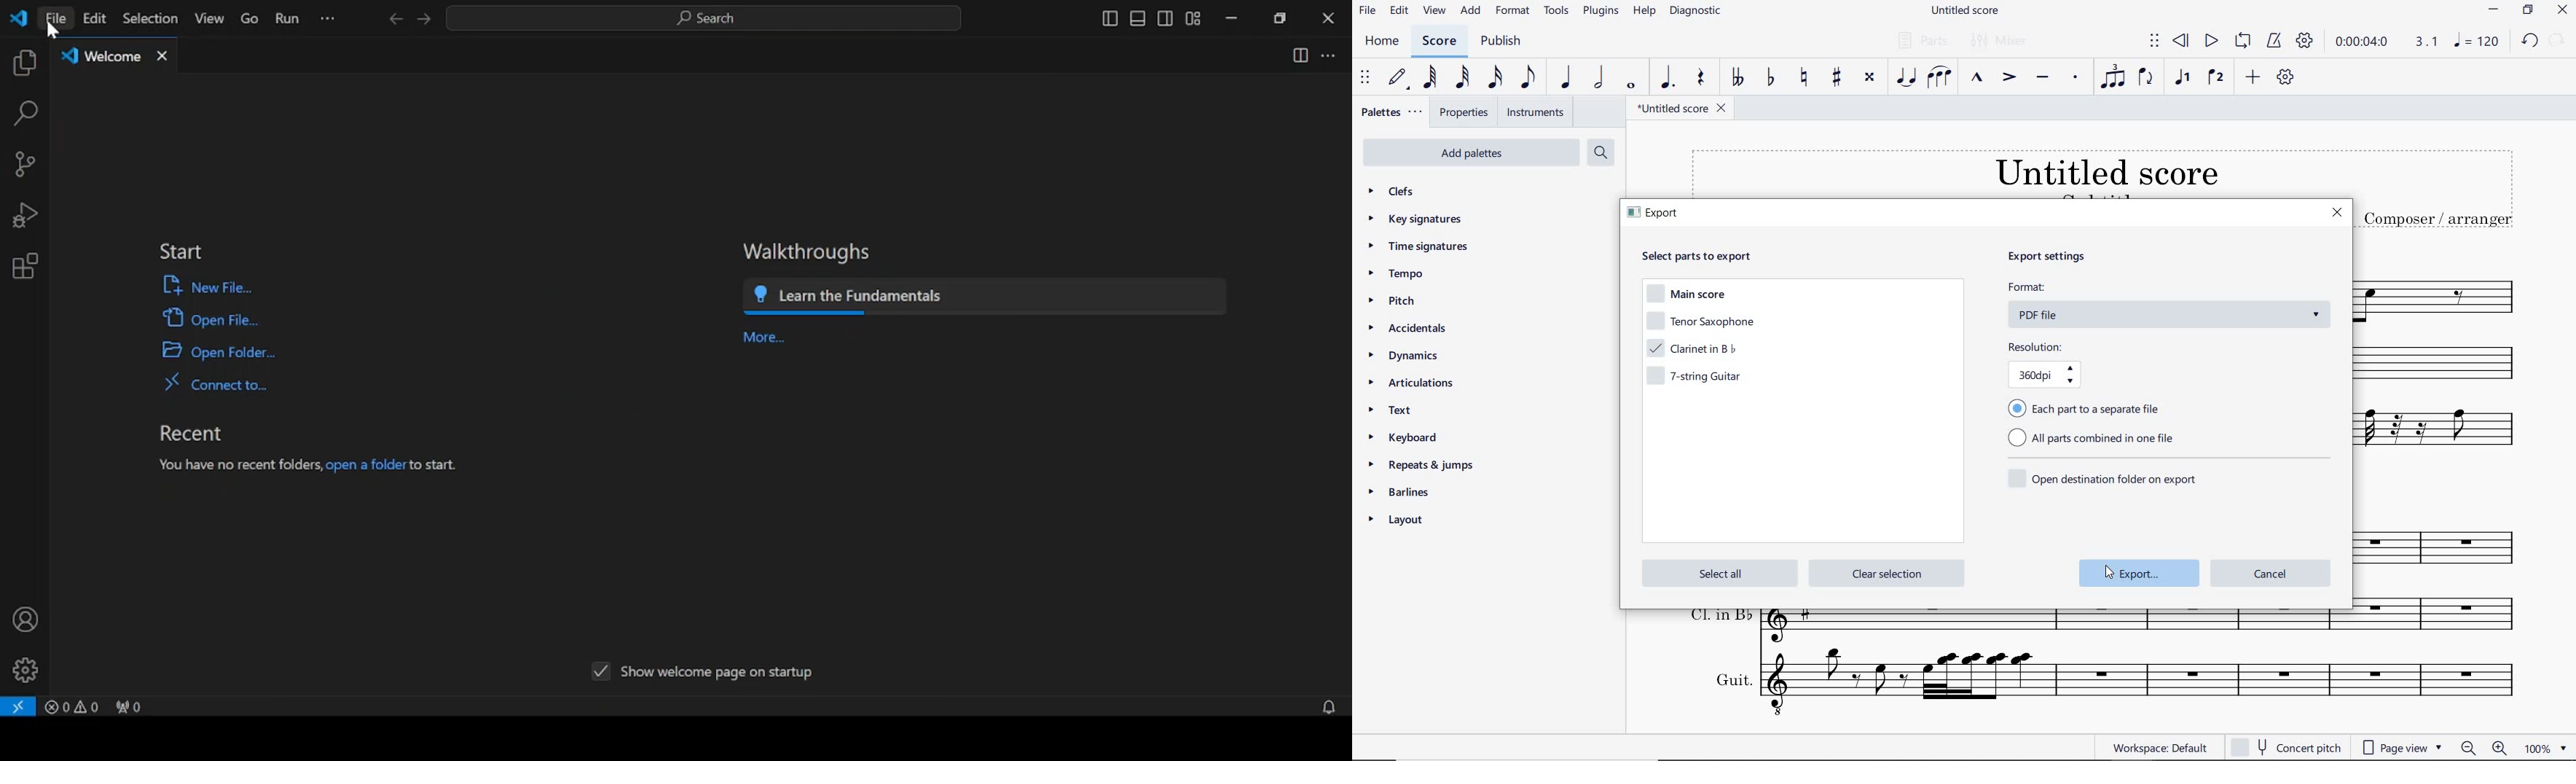 This screenshot has height=784, width=2576. What do you see at coordinates (1869, 79) in the screenshot?
I see `TOGGLE DOUBLE-SHARP` at bounding box center [1869, 79].